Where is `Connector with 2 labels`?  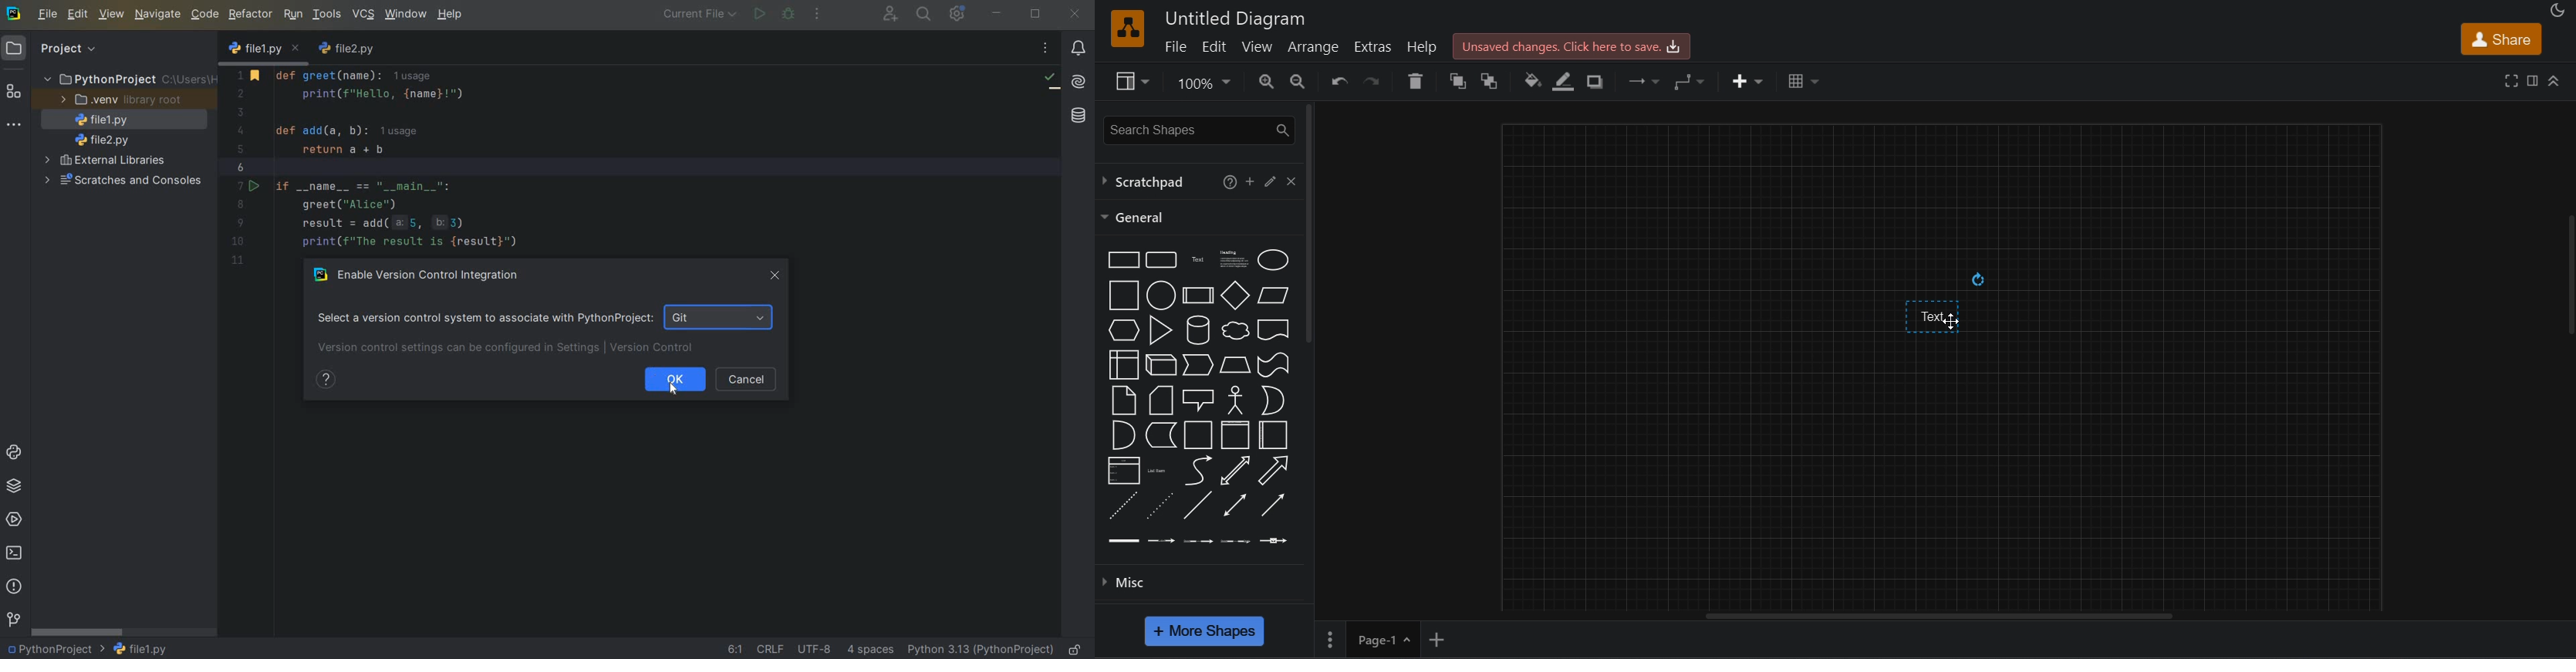
Connector with 2 labels is located at coordinates (1198, 542).